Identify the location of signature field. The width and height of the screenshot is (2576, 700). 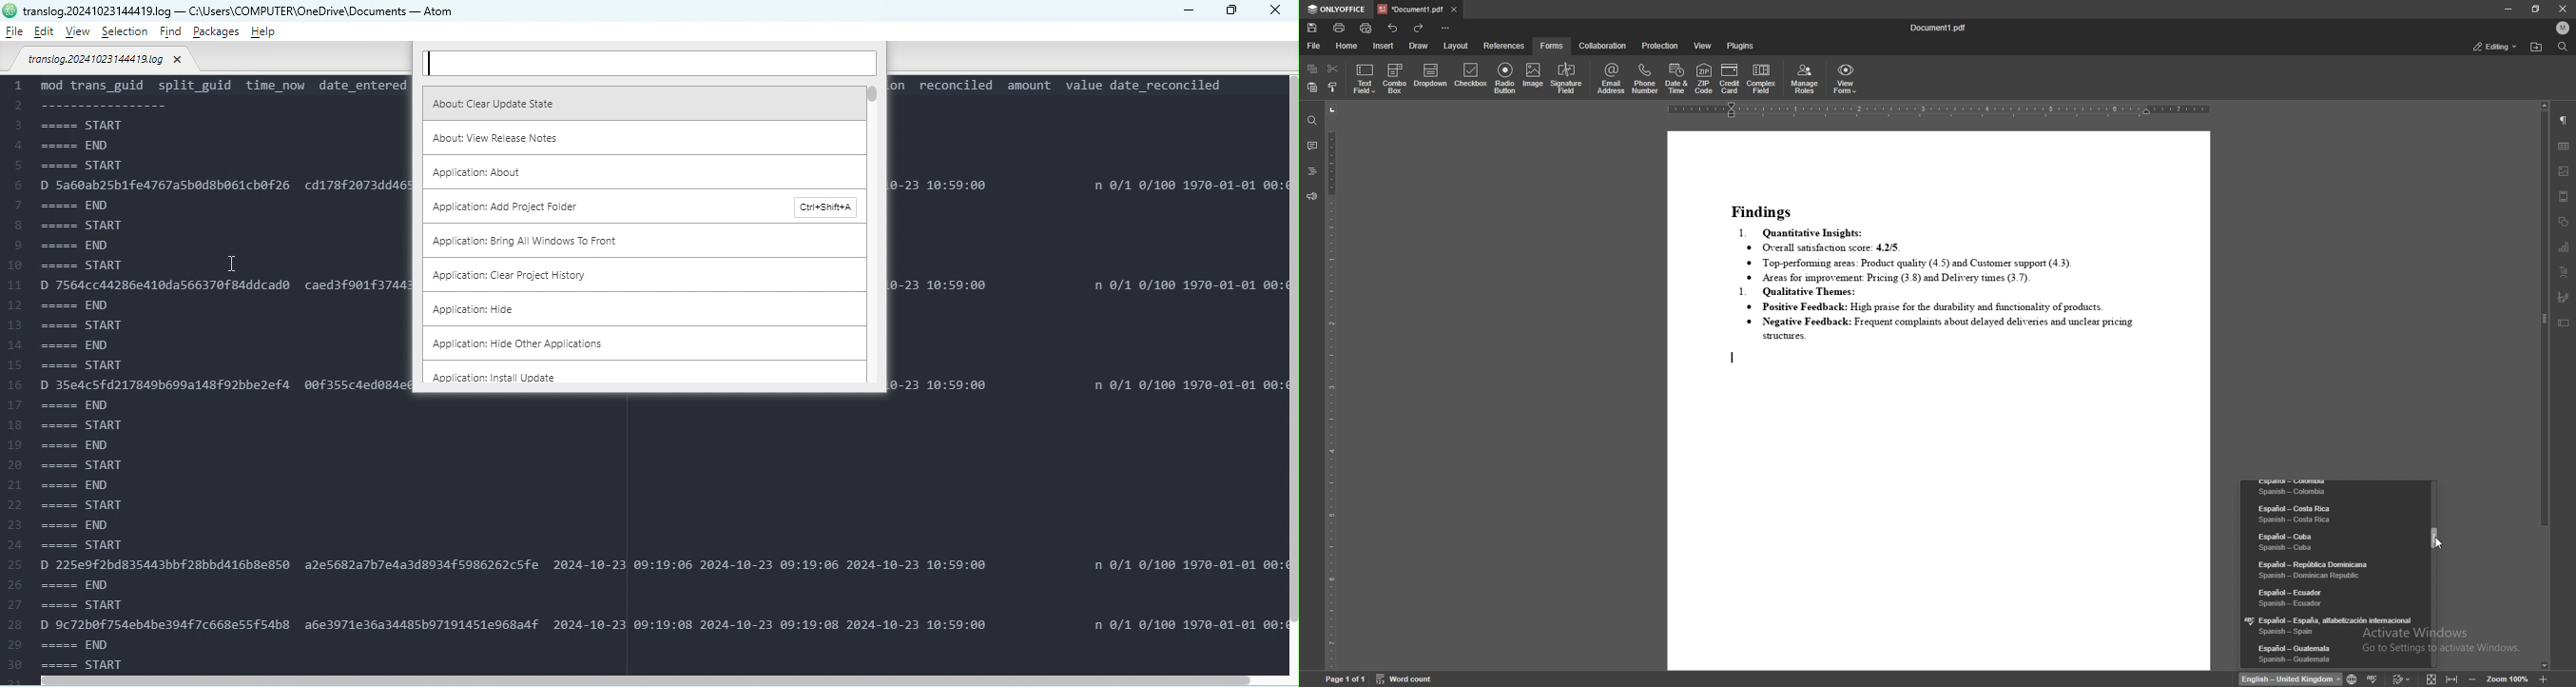
(1566, 79).